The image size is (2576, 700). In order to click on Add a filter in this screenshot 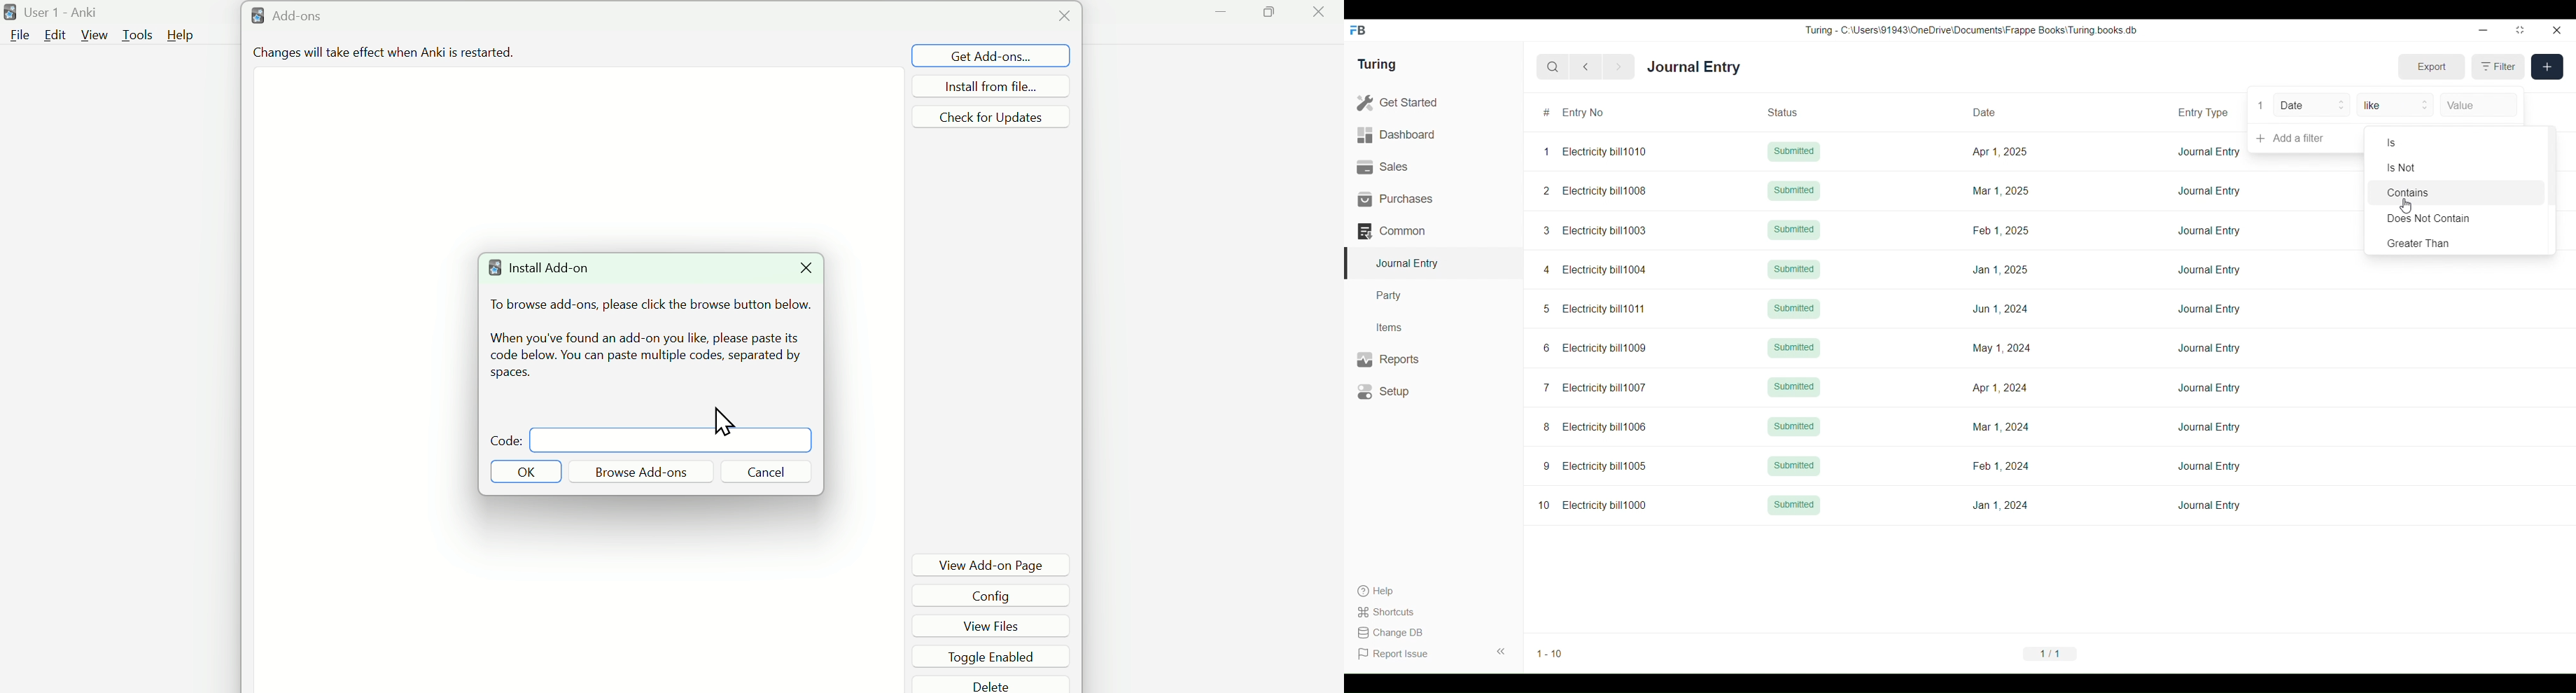, I will do `click(2306, 139)`.